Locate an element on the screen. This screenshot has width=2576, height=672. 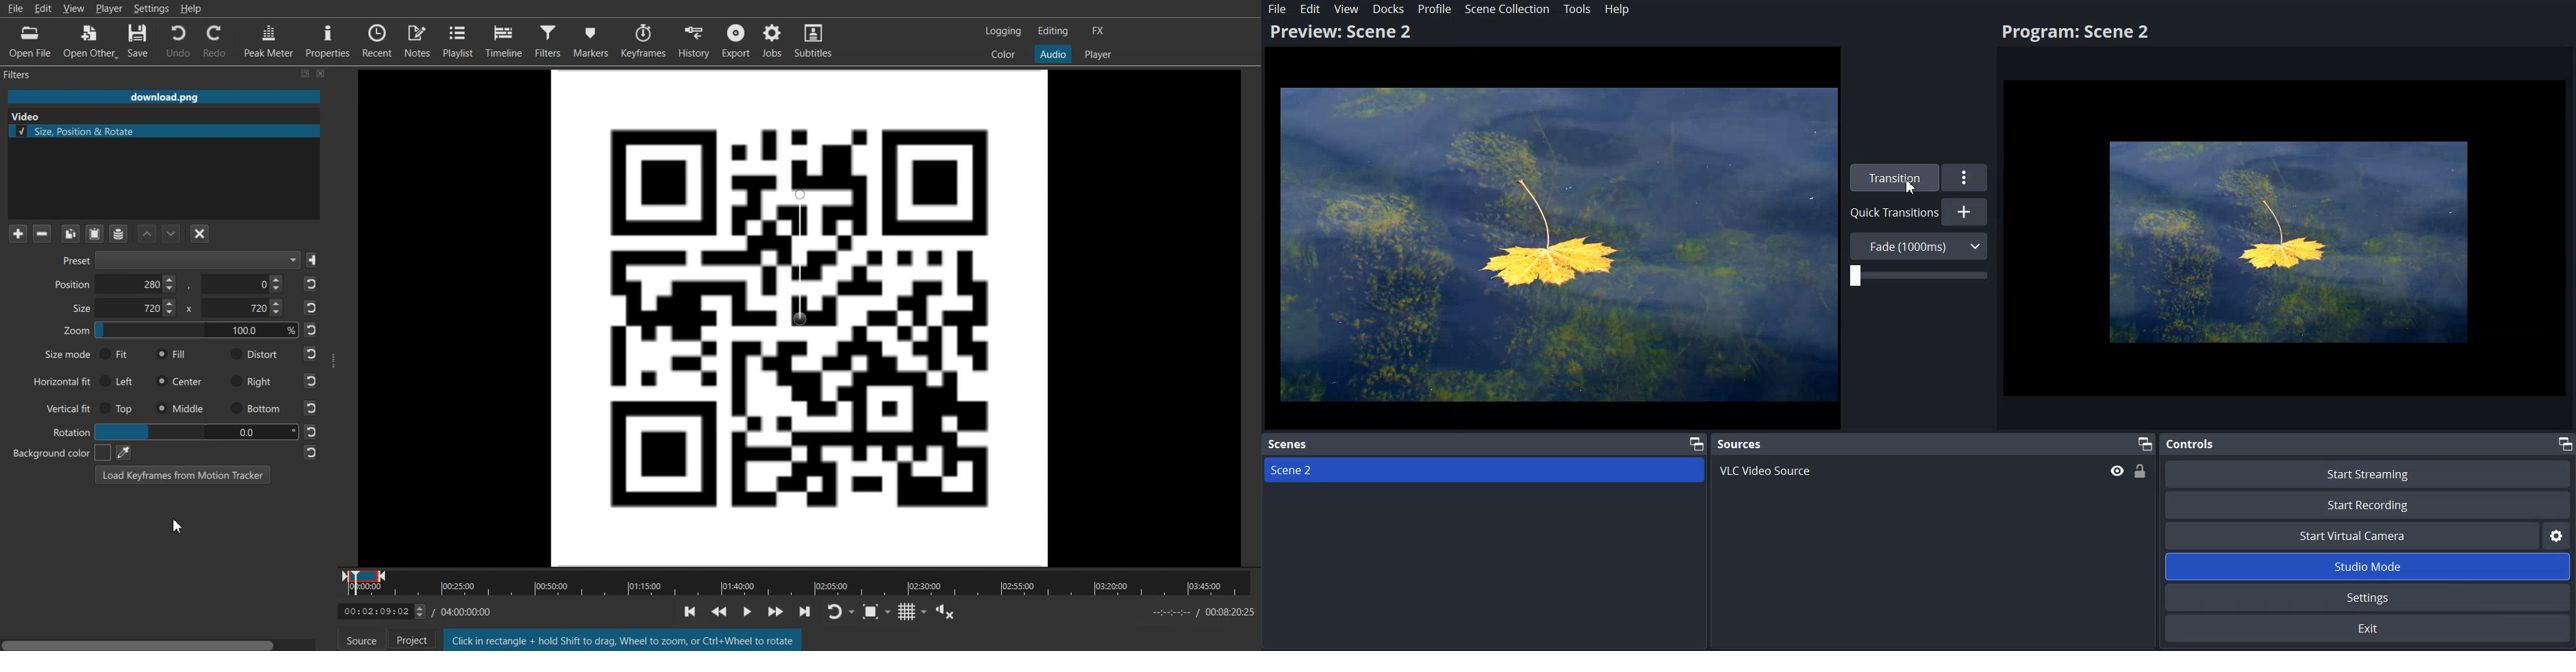
Size mode is located at coordinates (59, 356).